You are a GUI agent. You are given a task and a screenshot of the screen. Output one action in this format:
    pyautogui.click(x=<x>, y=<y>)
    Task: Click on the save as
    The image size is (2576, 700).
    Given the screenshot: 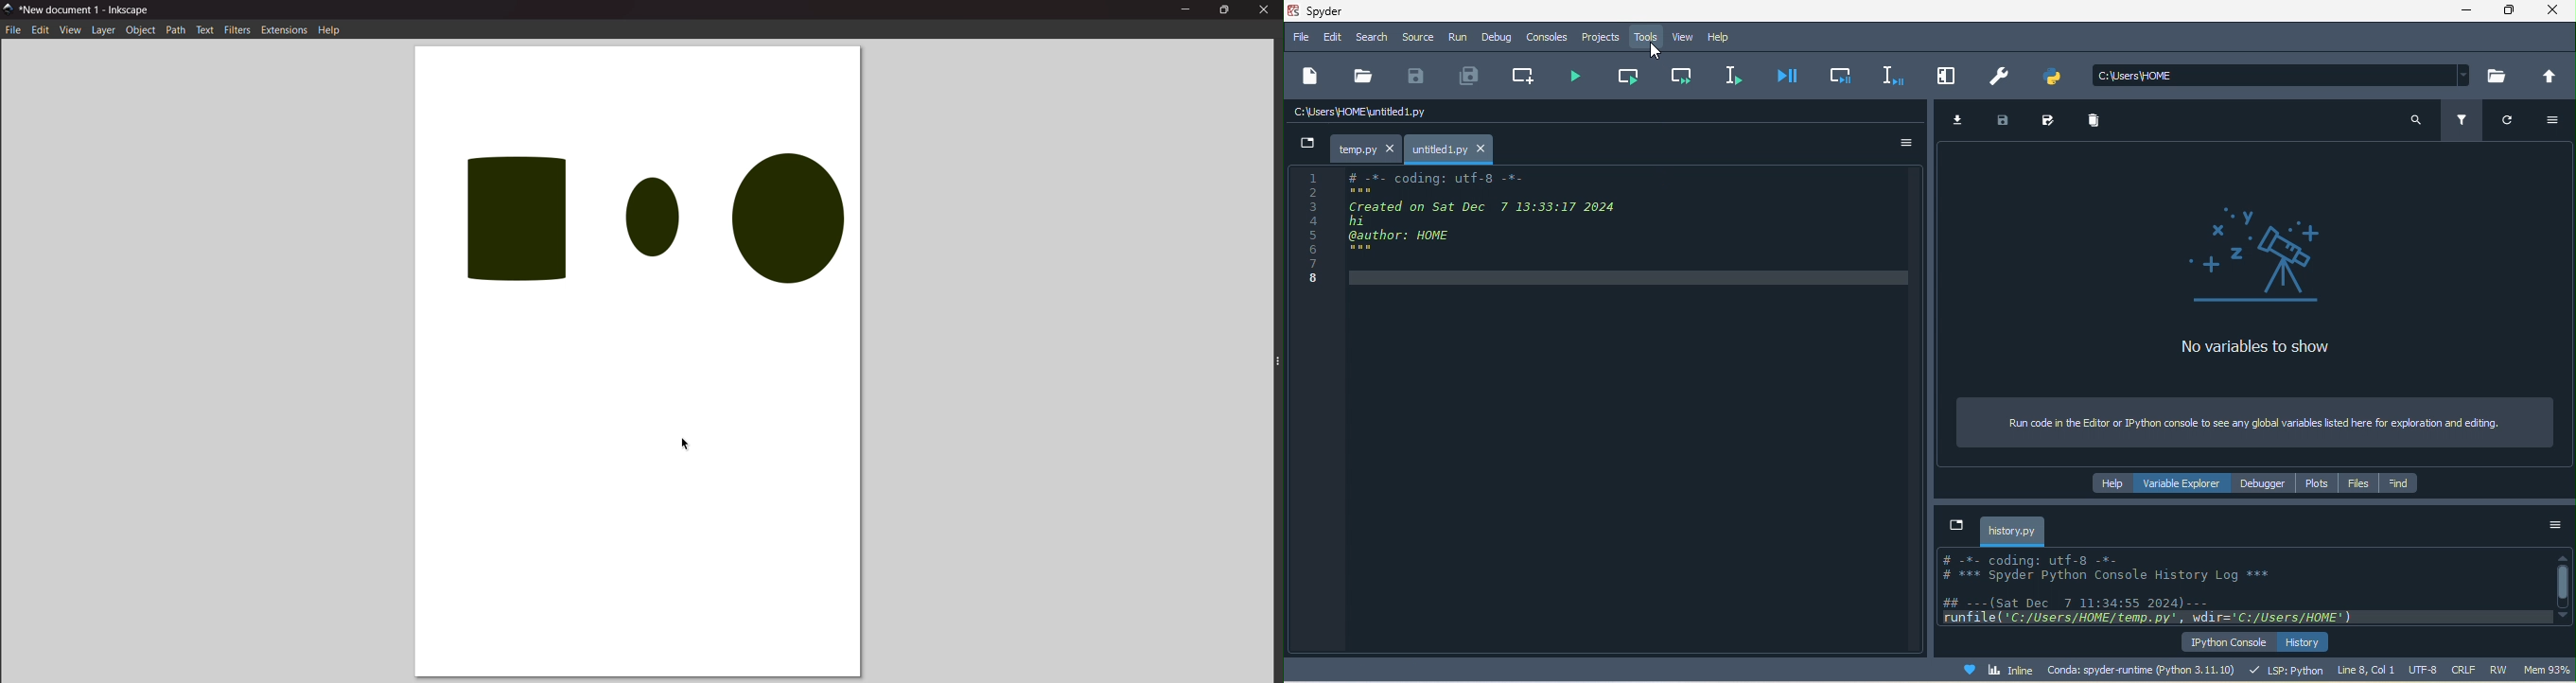 What is the action you would take?
    pyautogui.click(x=2055, y=120)
    